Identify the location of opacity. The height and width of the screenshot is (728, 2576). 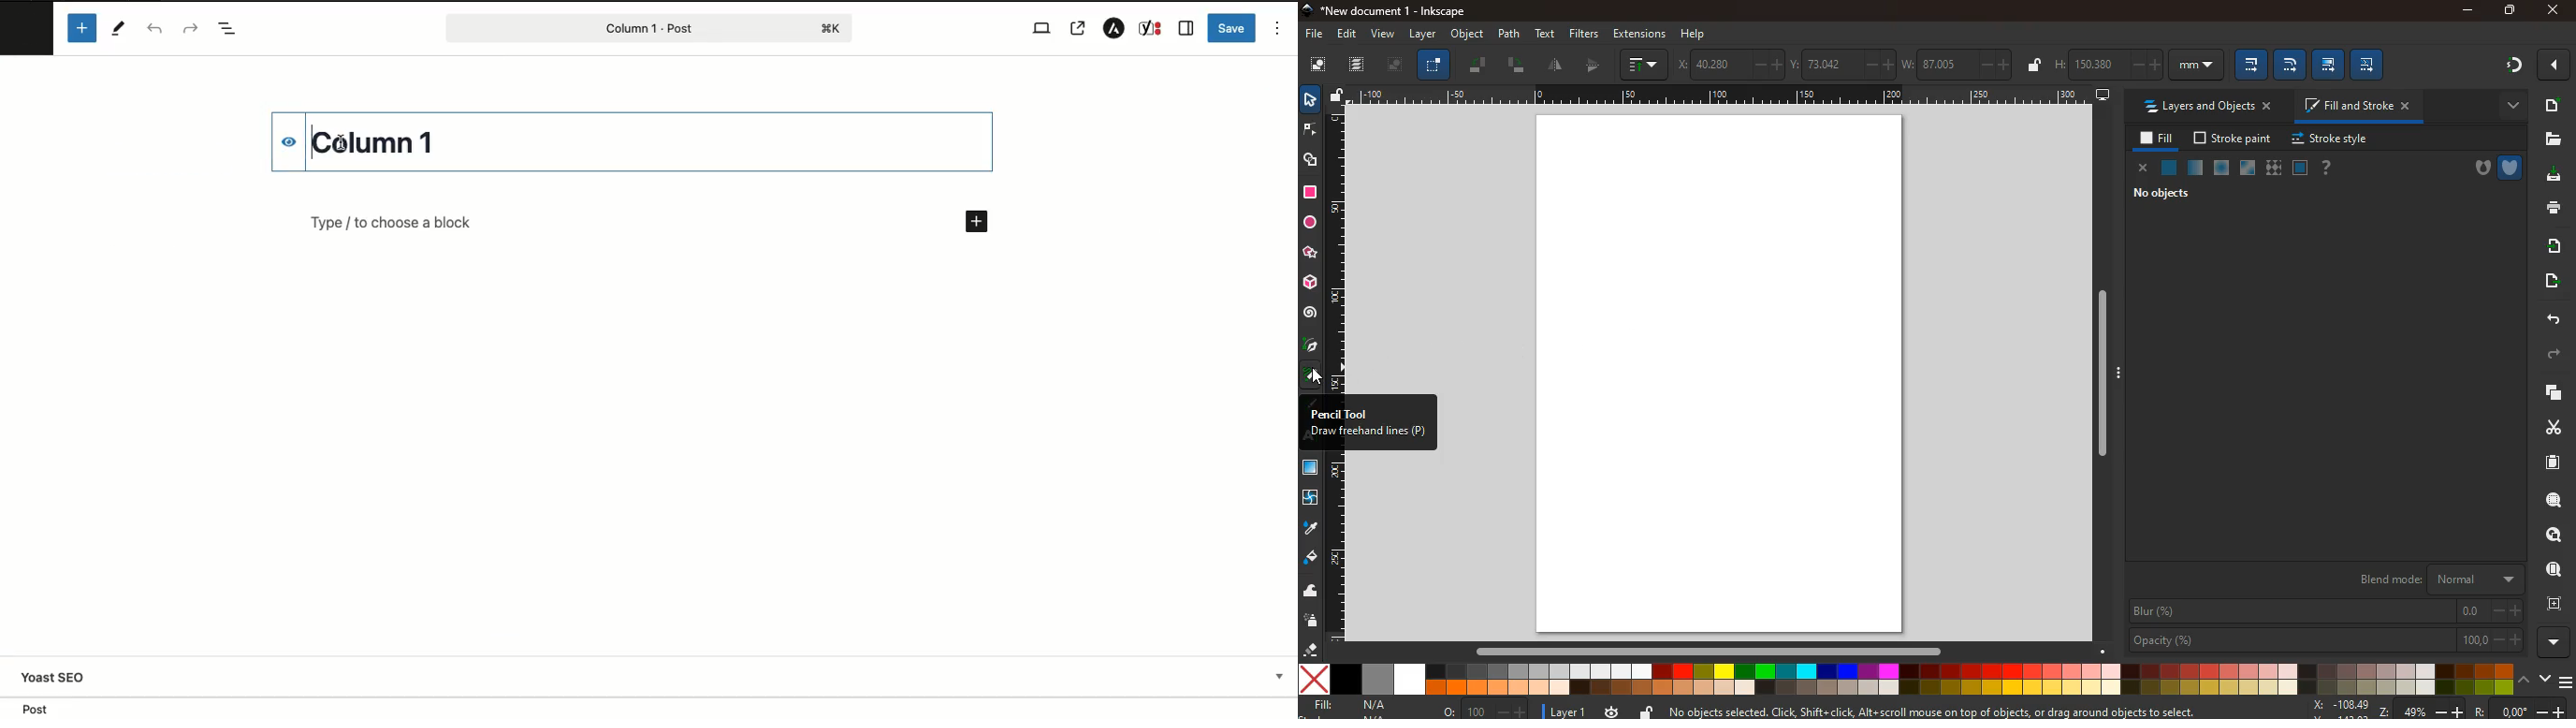
(2196, 169).